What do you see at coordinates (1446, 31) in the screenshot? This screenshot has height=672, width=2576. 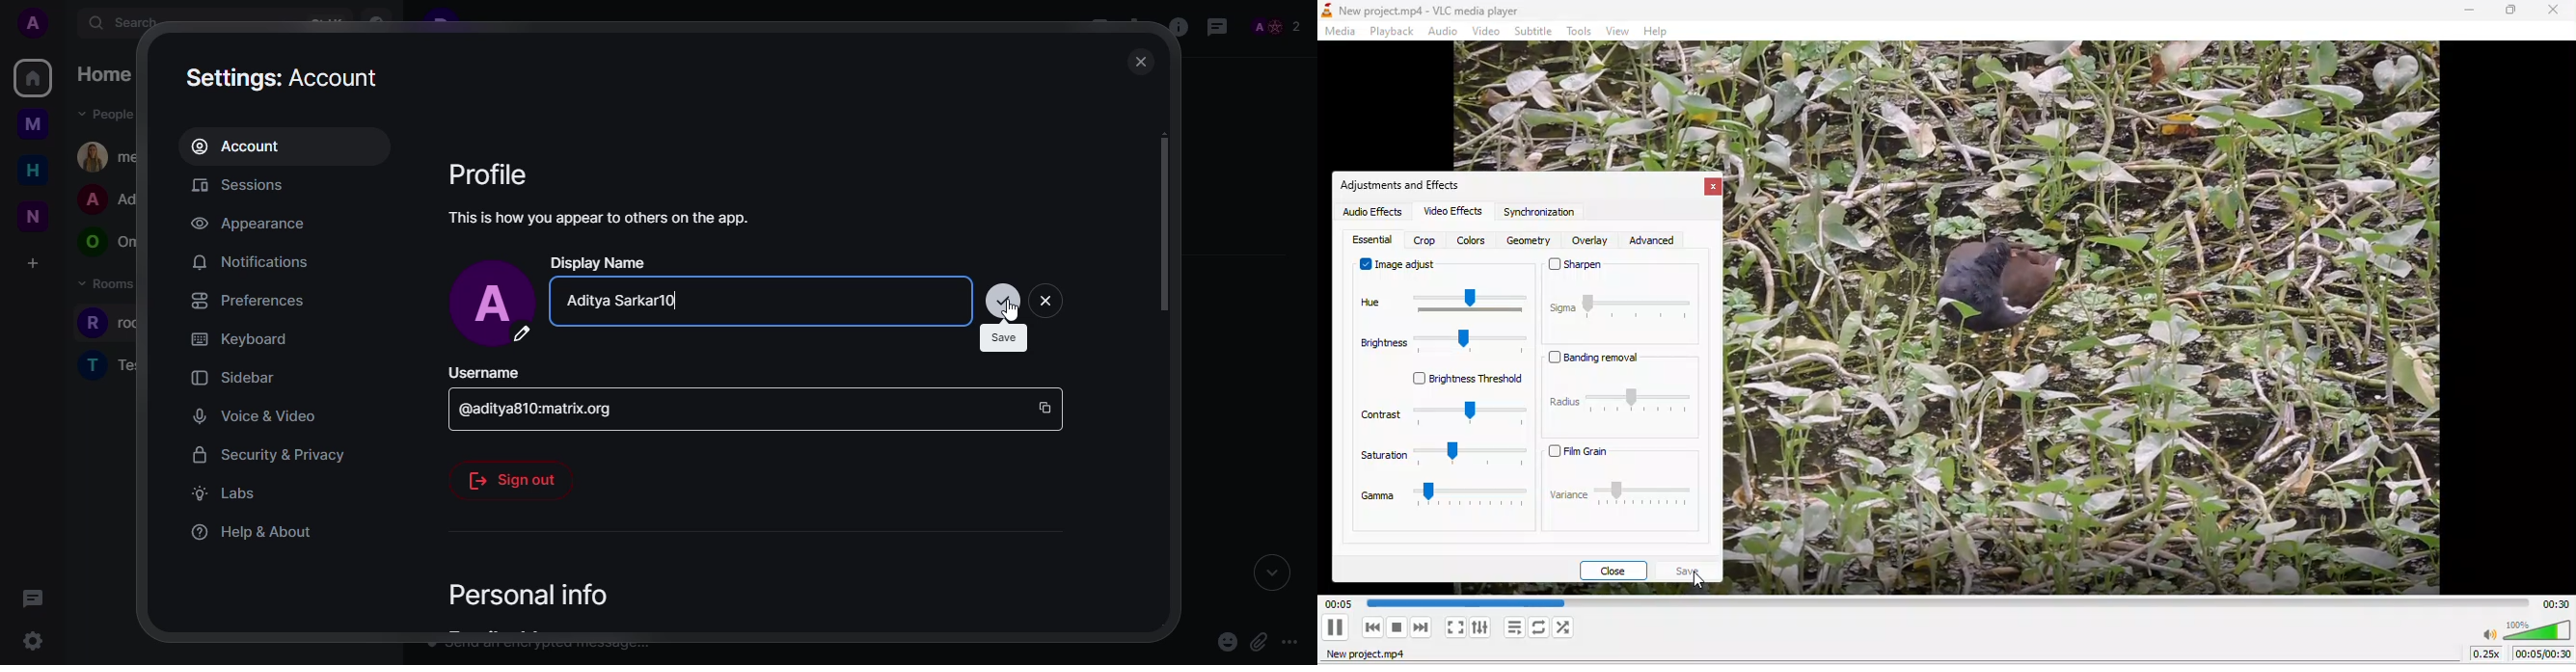 I see `audio` at bounding box center [1446, 31].